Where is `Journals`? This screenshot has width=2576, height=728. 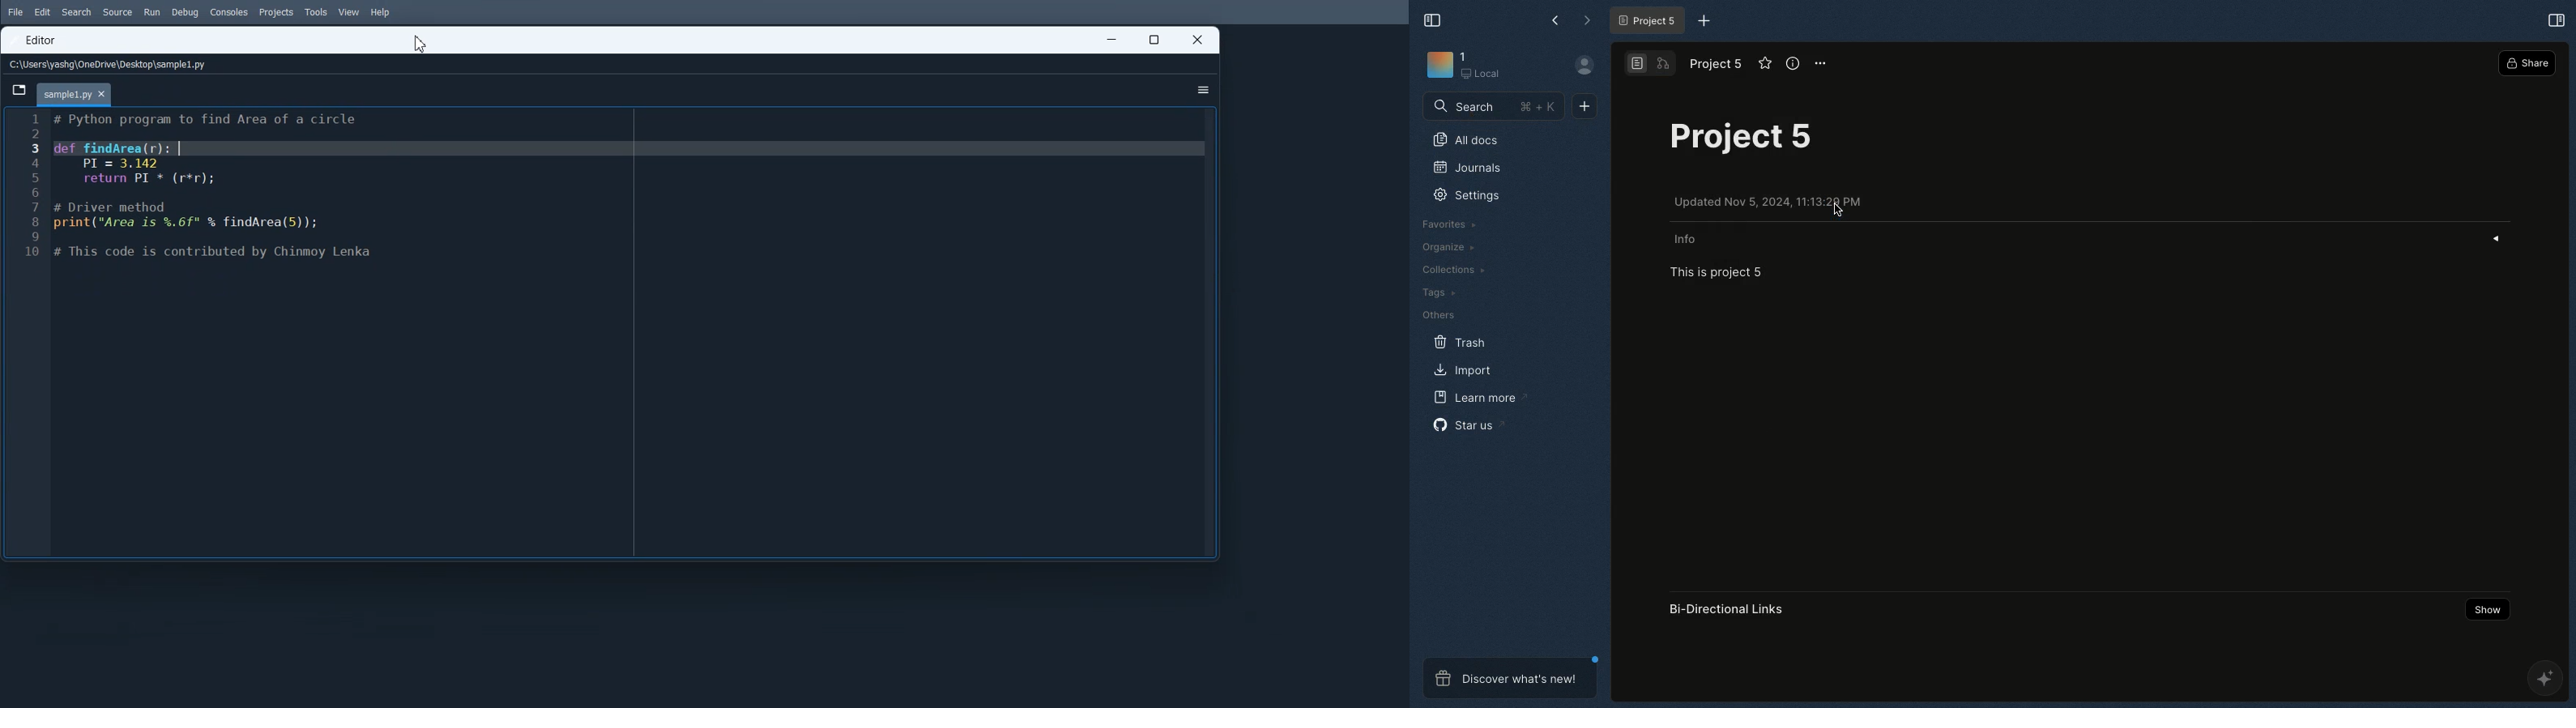 Journals is located at coordinates (1465, 168).